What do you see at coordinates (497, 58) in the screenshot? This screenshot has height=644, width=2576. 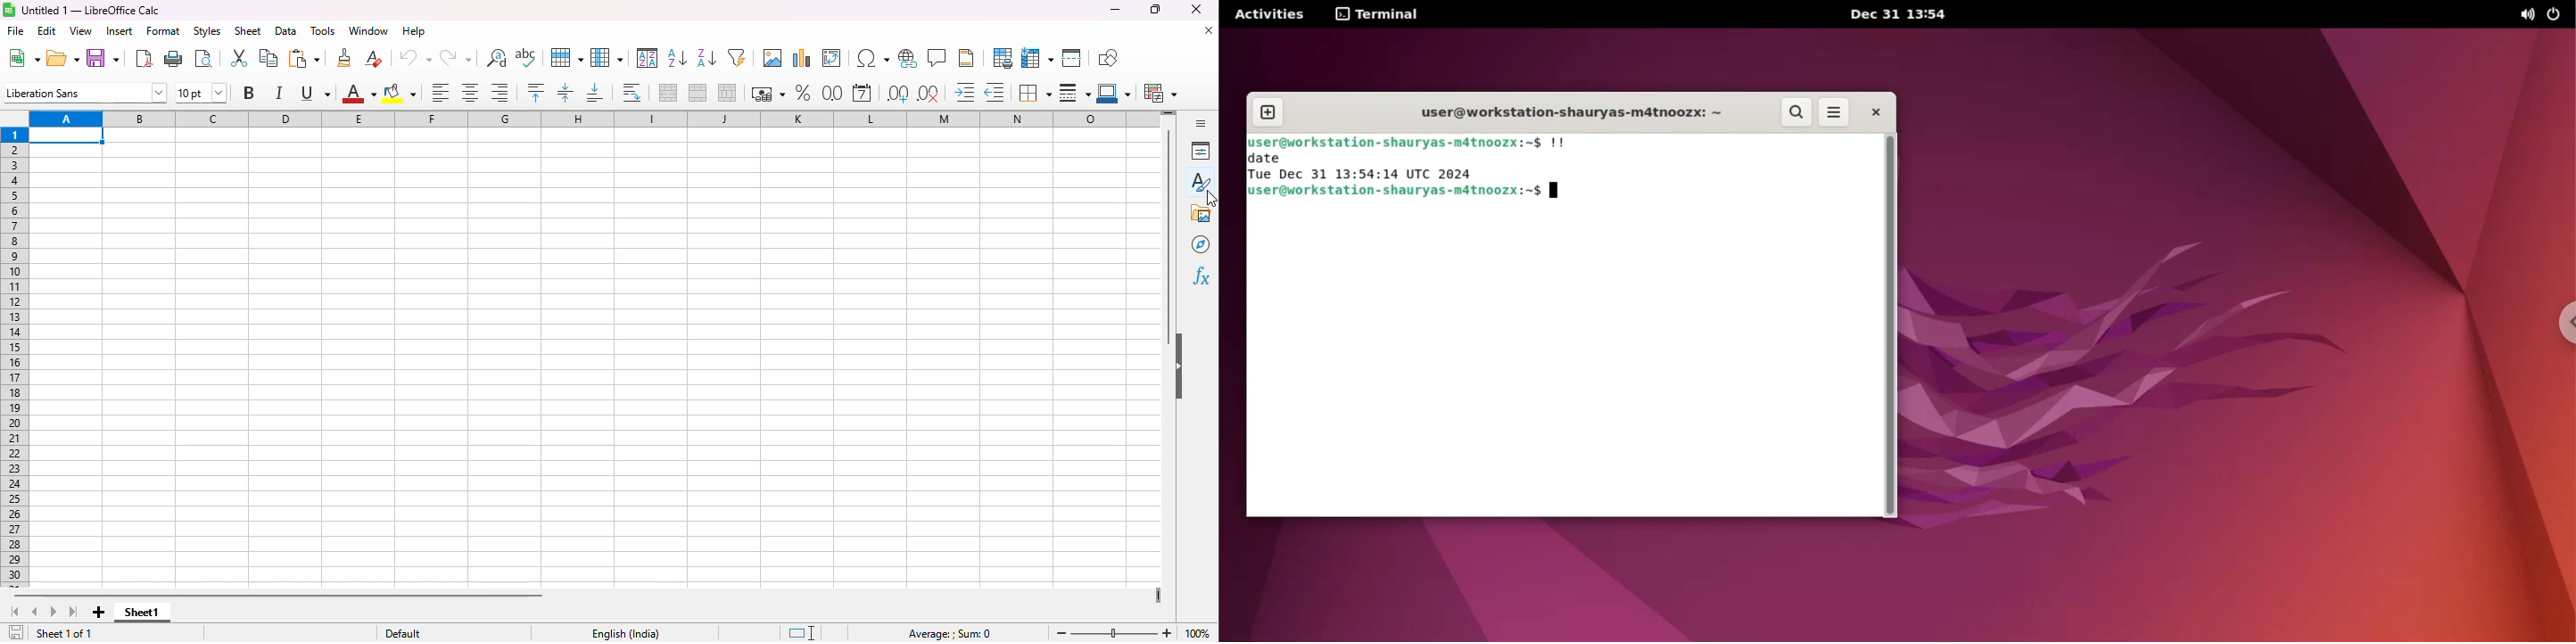 I see `find and replace` at bounding box center [497, 58].